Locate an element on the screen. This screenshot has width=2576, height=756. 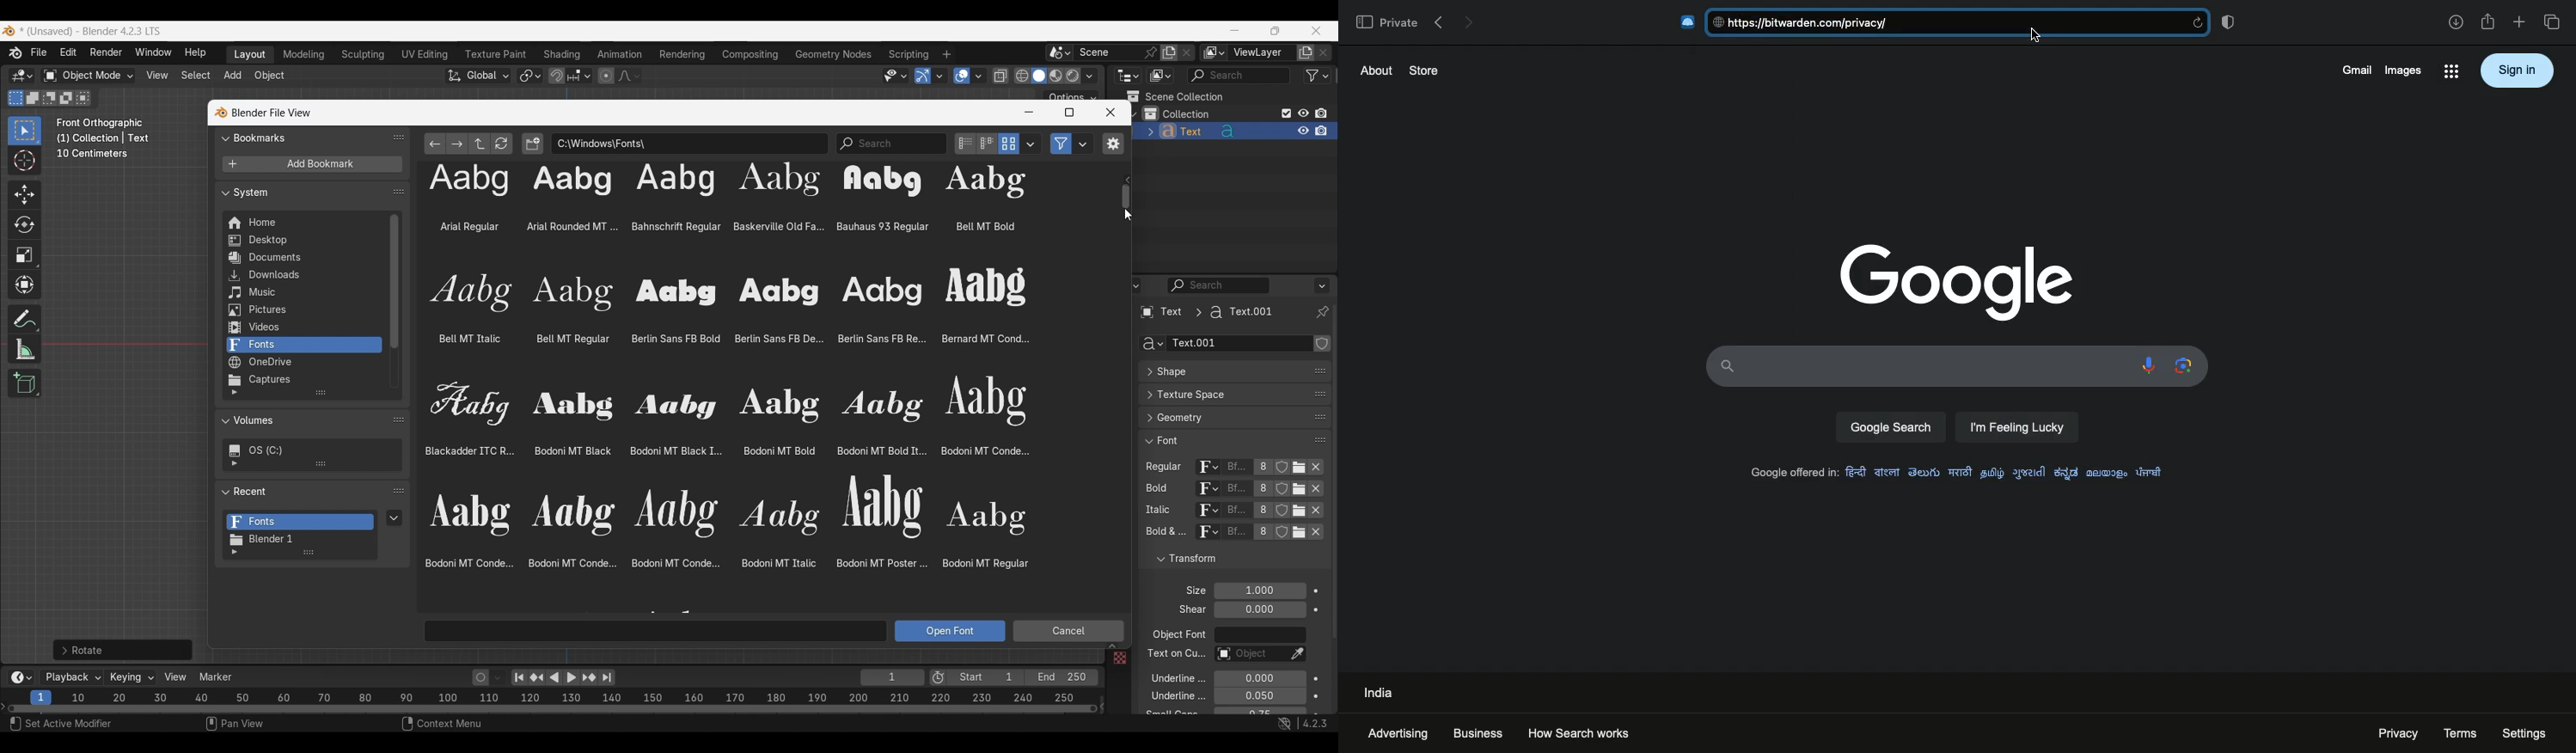
Change order in list is located at coordinates (399, 137).